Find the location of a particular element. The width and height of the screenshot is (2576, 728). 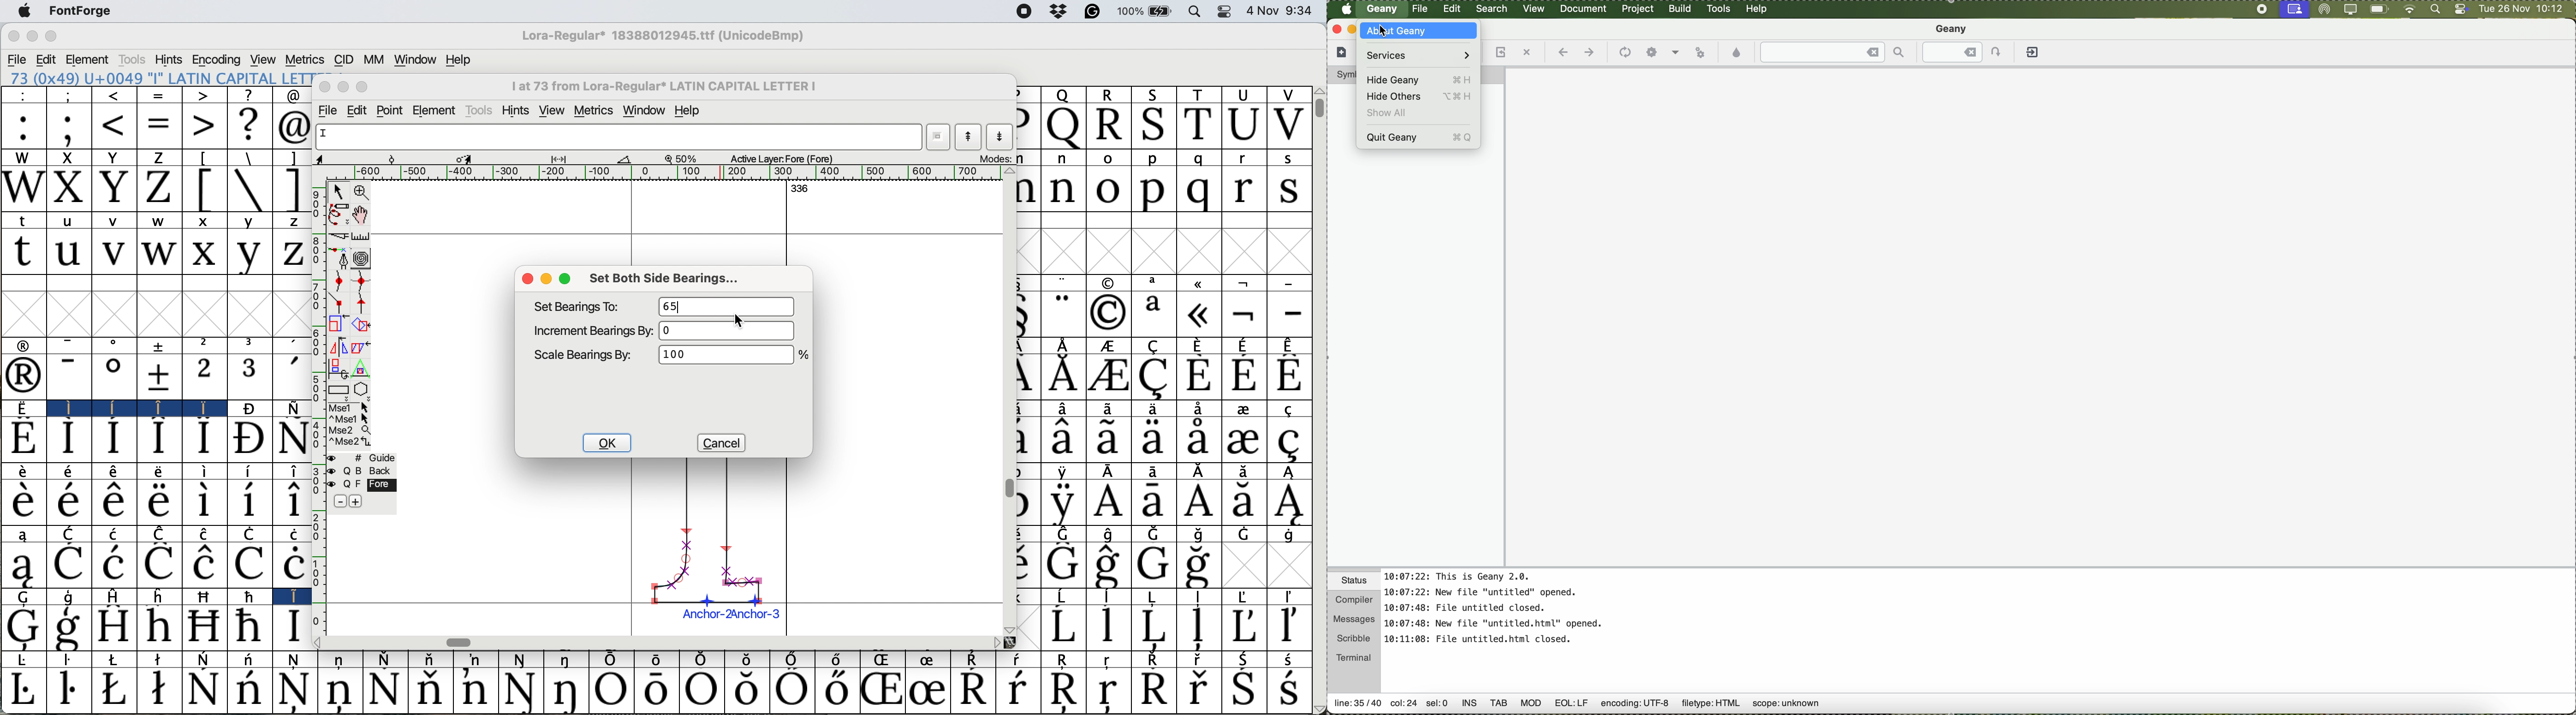

increment bearings by is located at coordinates (592, 330).